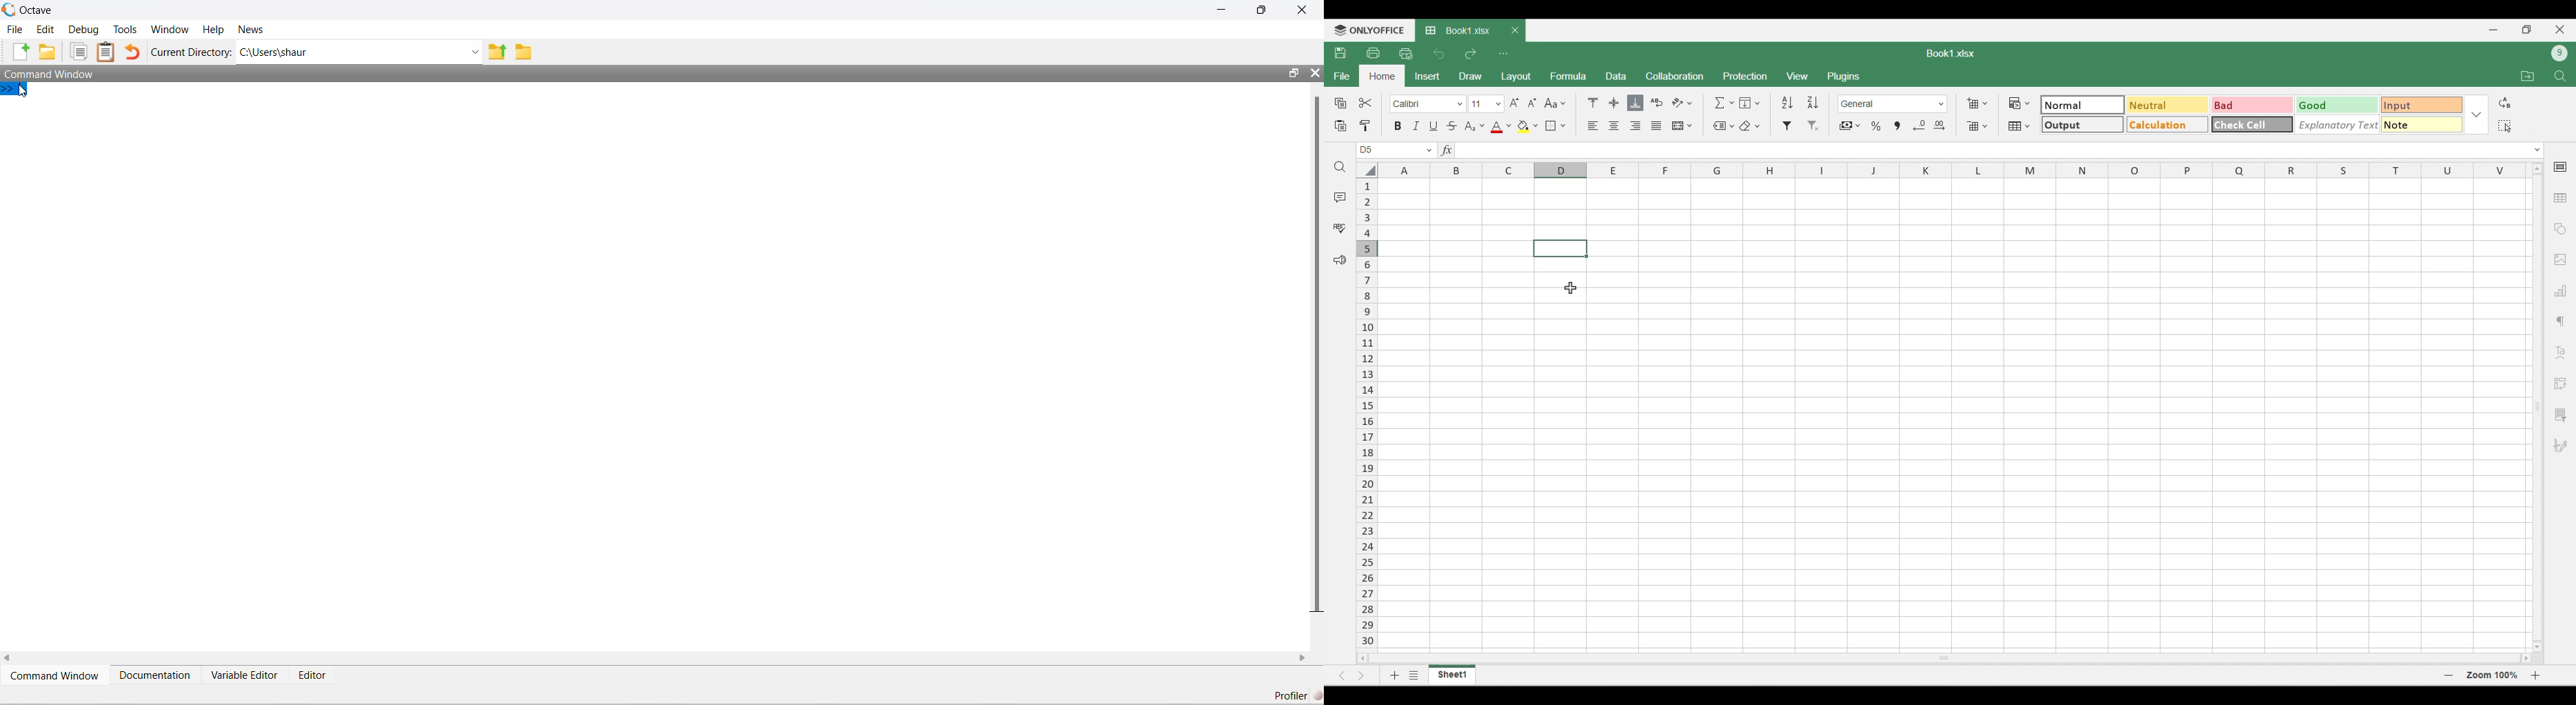 The width and height of the screenshot is (2576, 728). I want to click on Documentation, so click(155, 675).